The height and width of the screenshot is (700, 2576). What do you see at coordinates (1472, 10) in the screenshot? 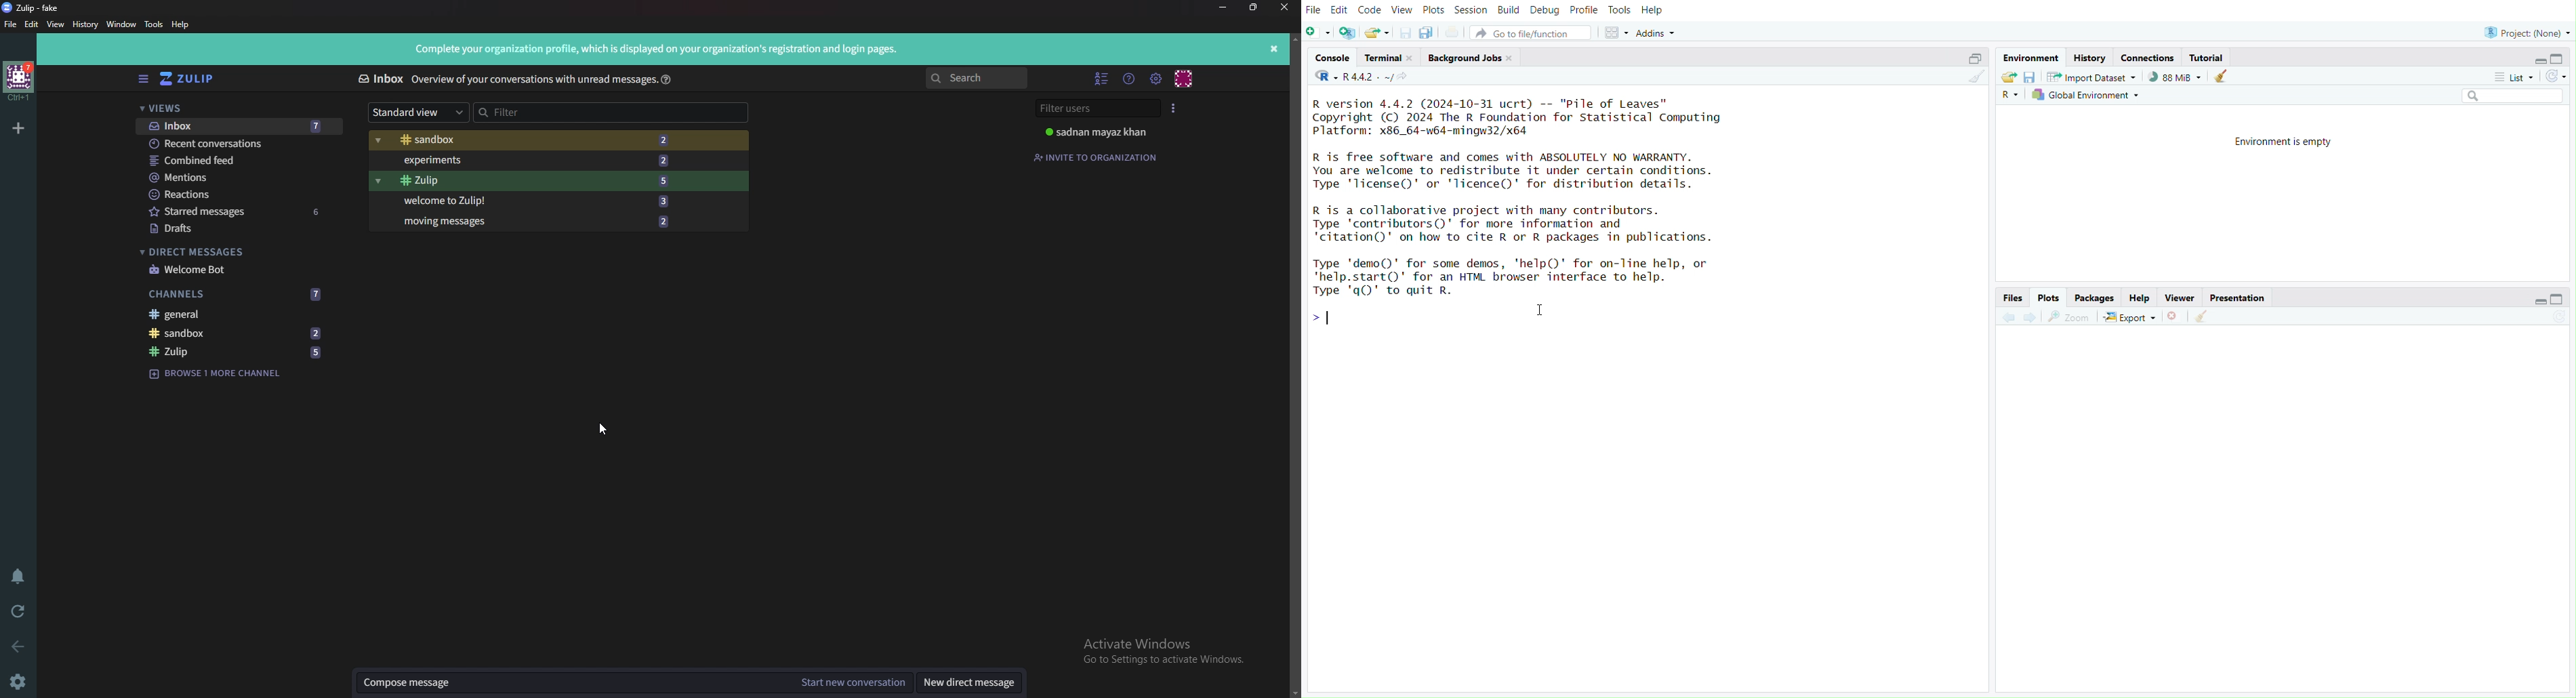
I see `Session` at bounding box center [1472, 10].